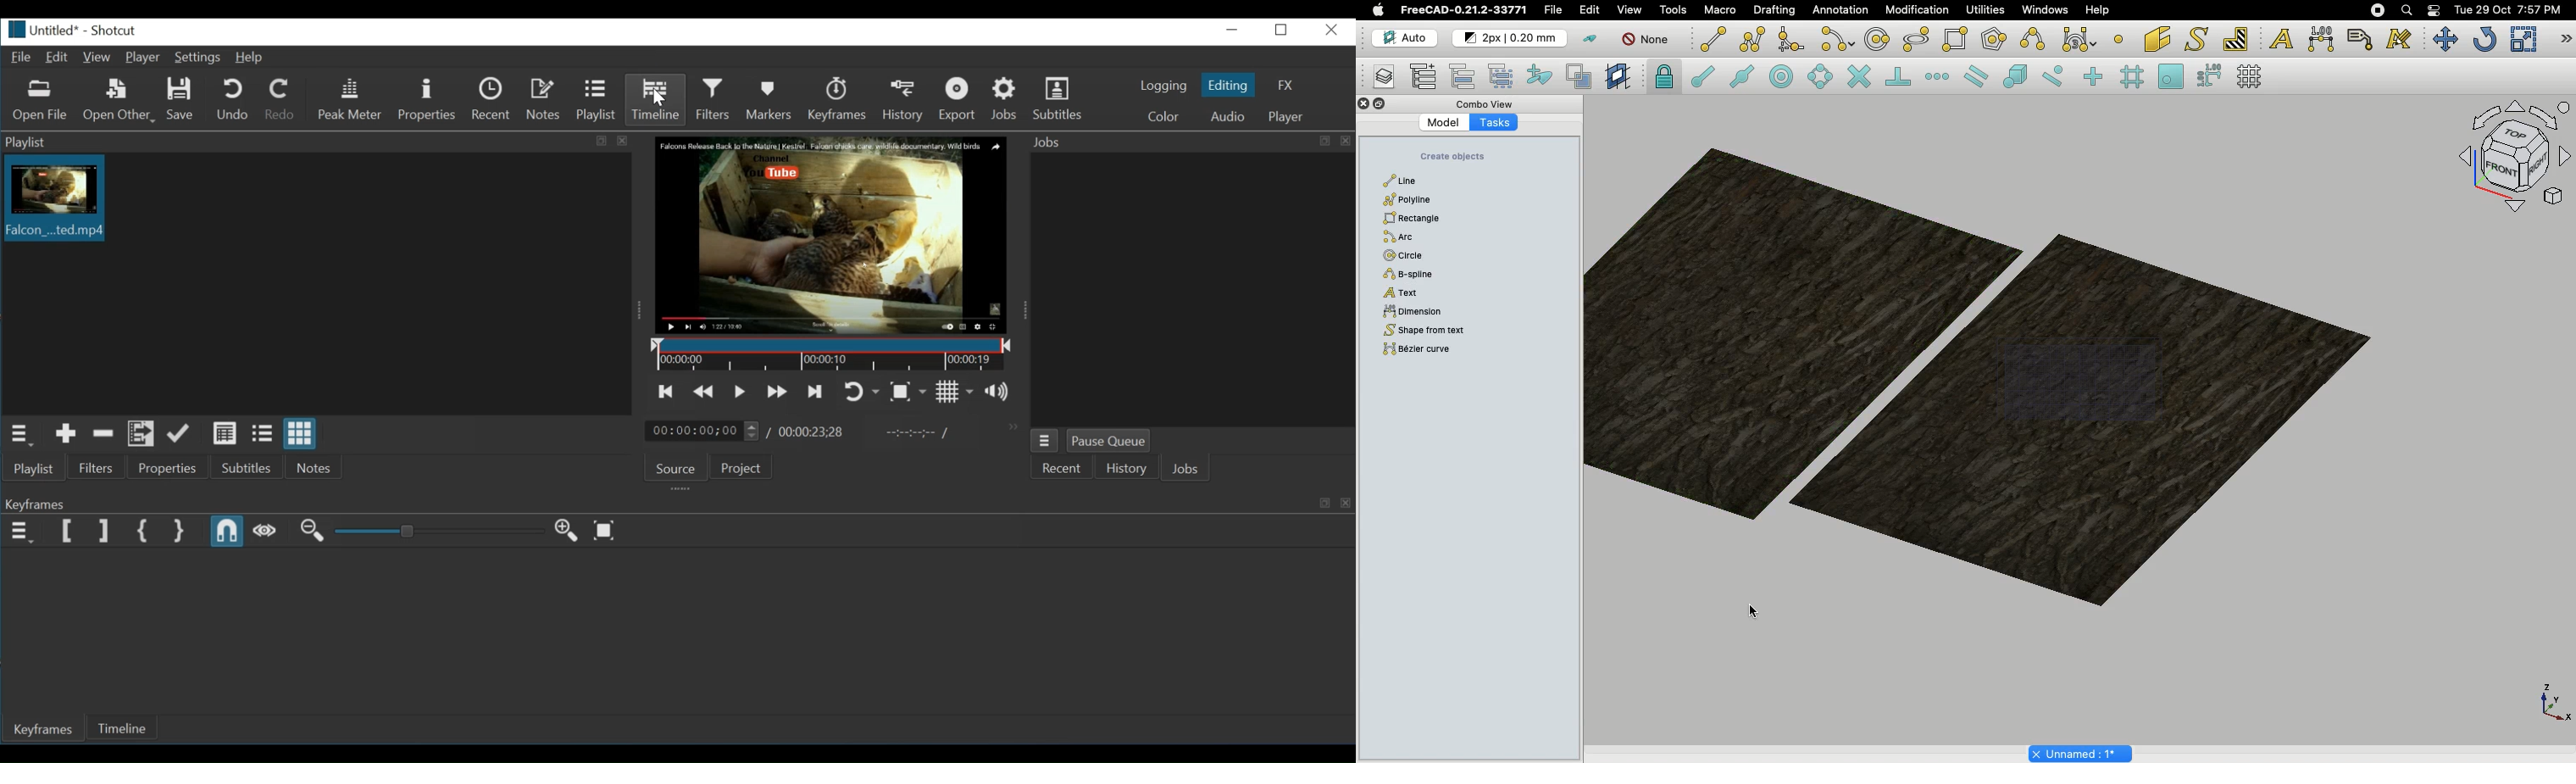  I want to click on Close, so click(1364, 105).